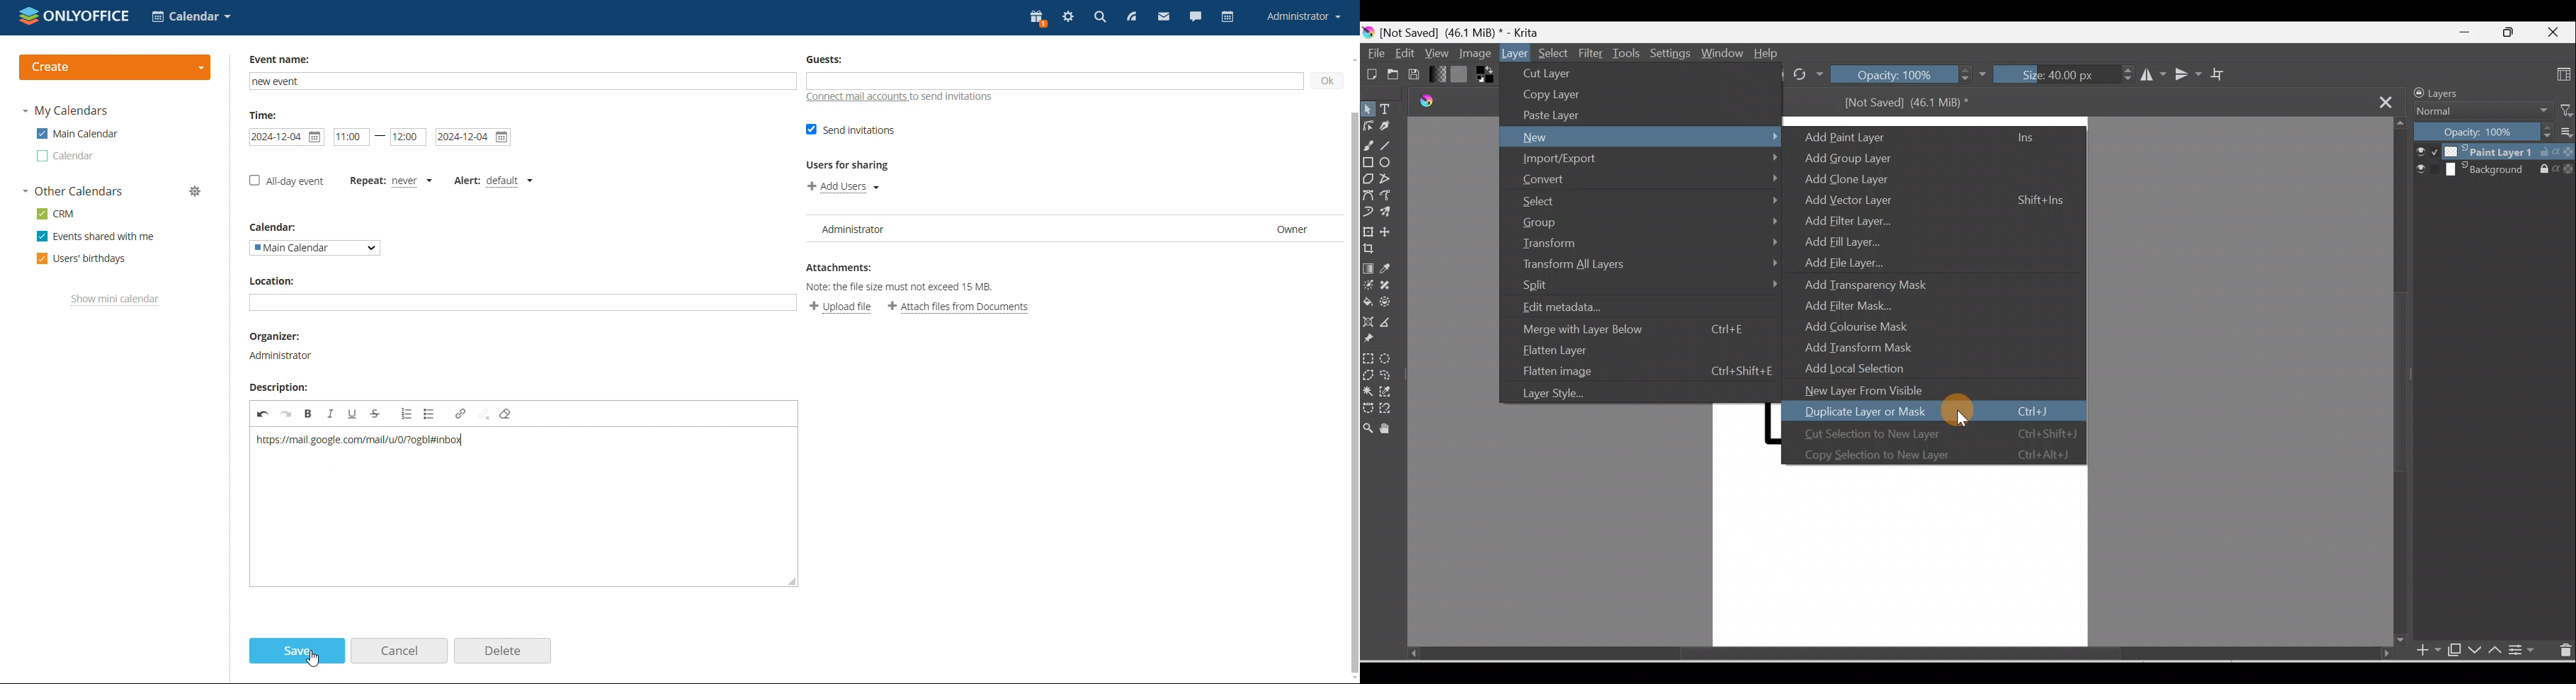  What do you see at coordinates (1390, 214) in the screenshot?
I see `Multibrush tool` at bounding box center [1390, 214].